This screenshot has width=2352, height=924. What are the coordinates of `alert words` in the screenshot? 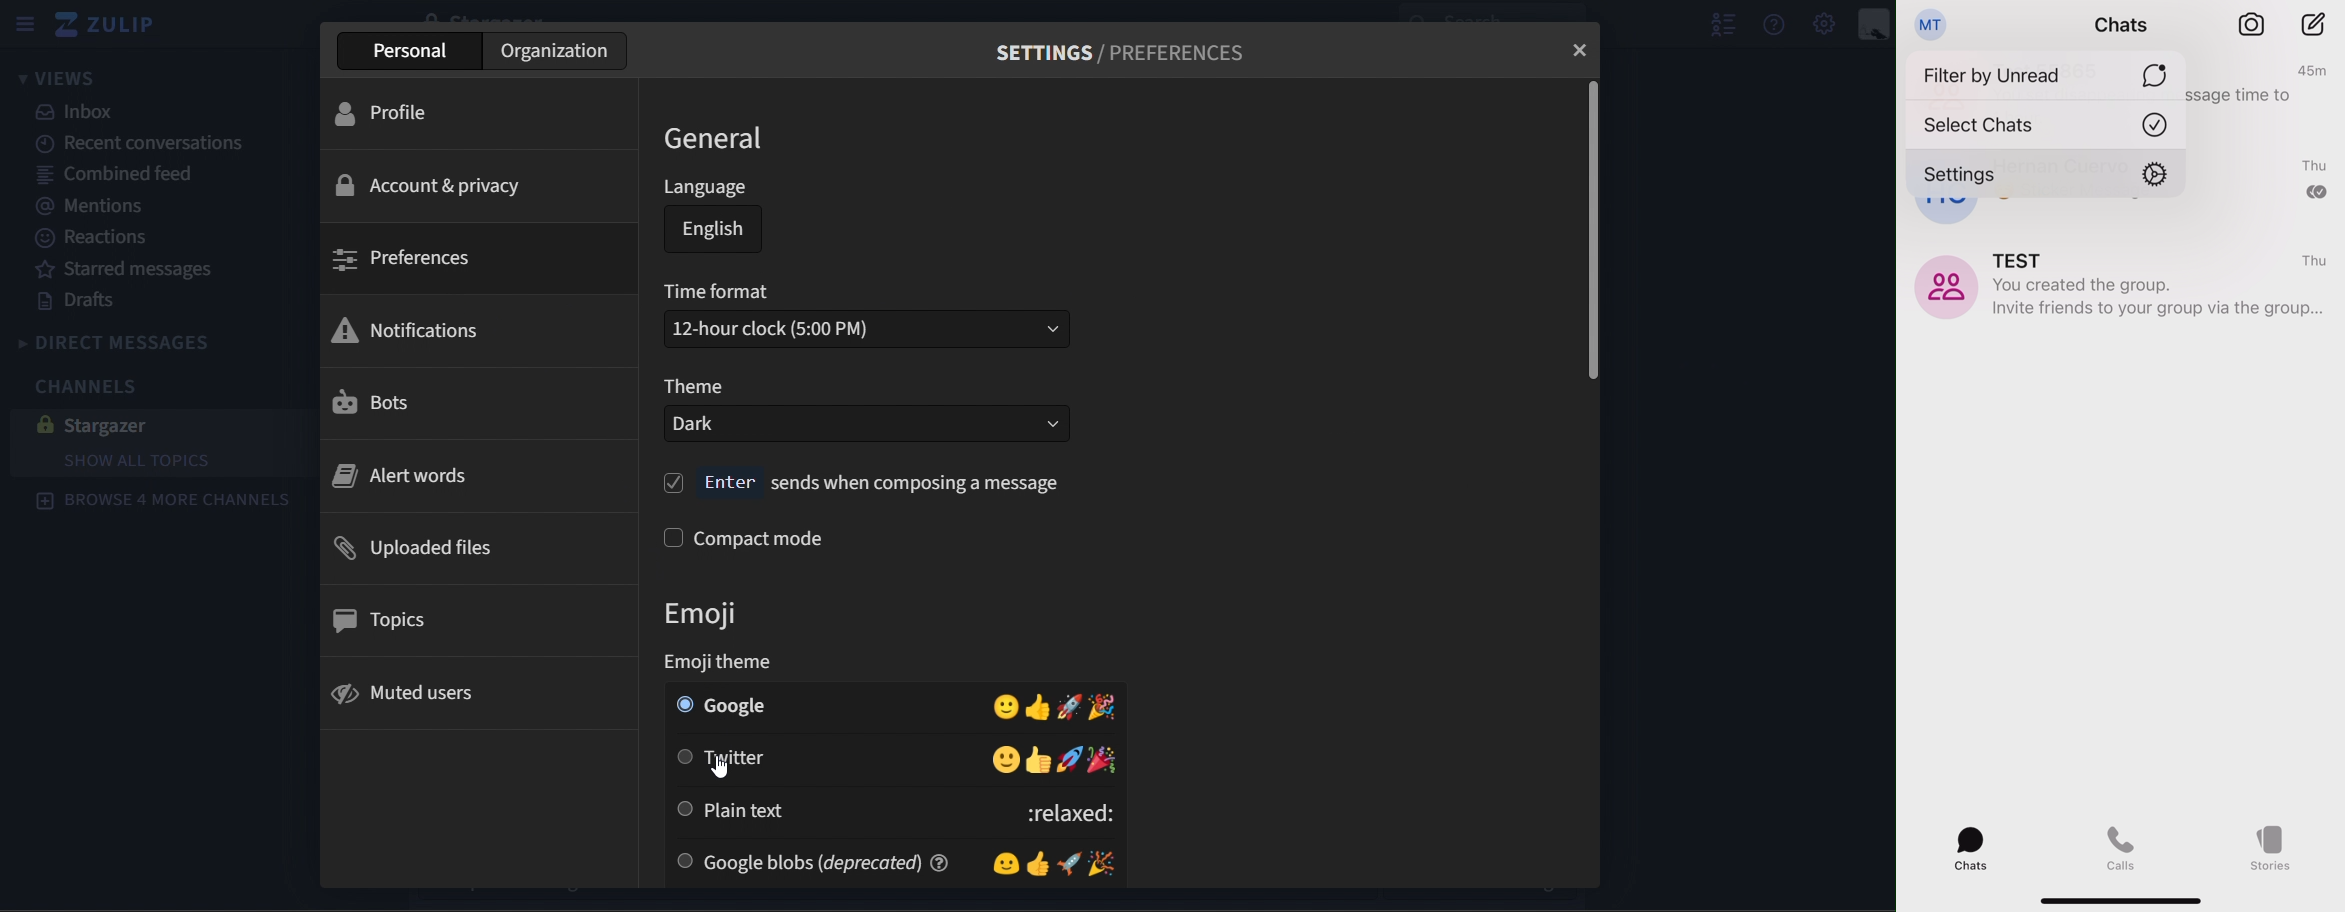 It's located at (404, 474).